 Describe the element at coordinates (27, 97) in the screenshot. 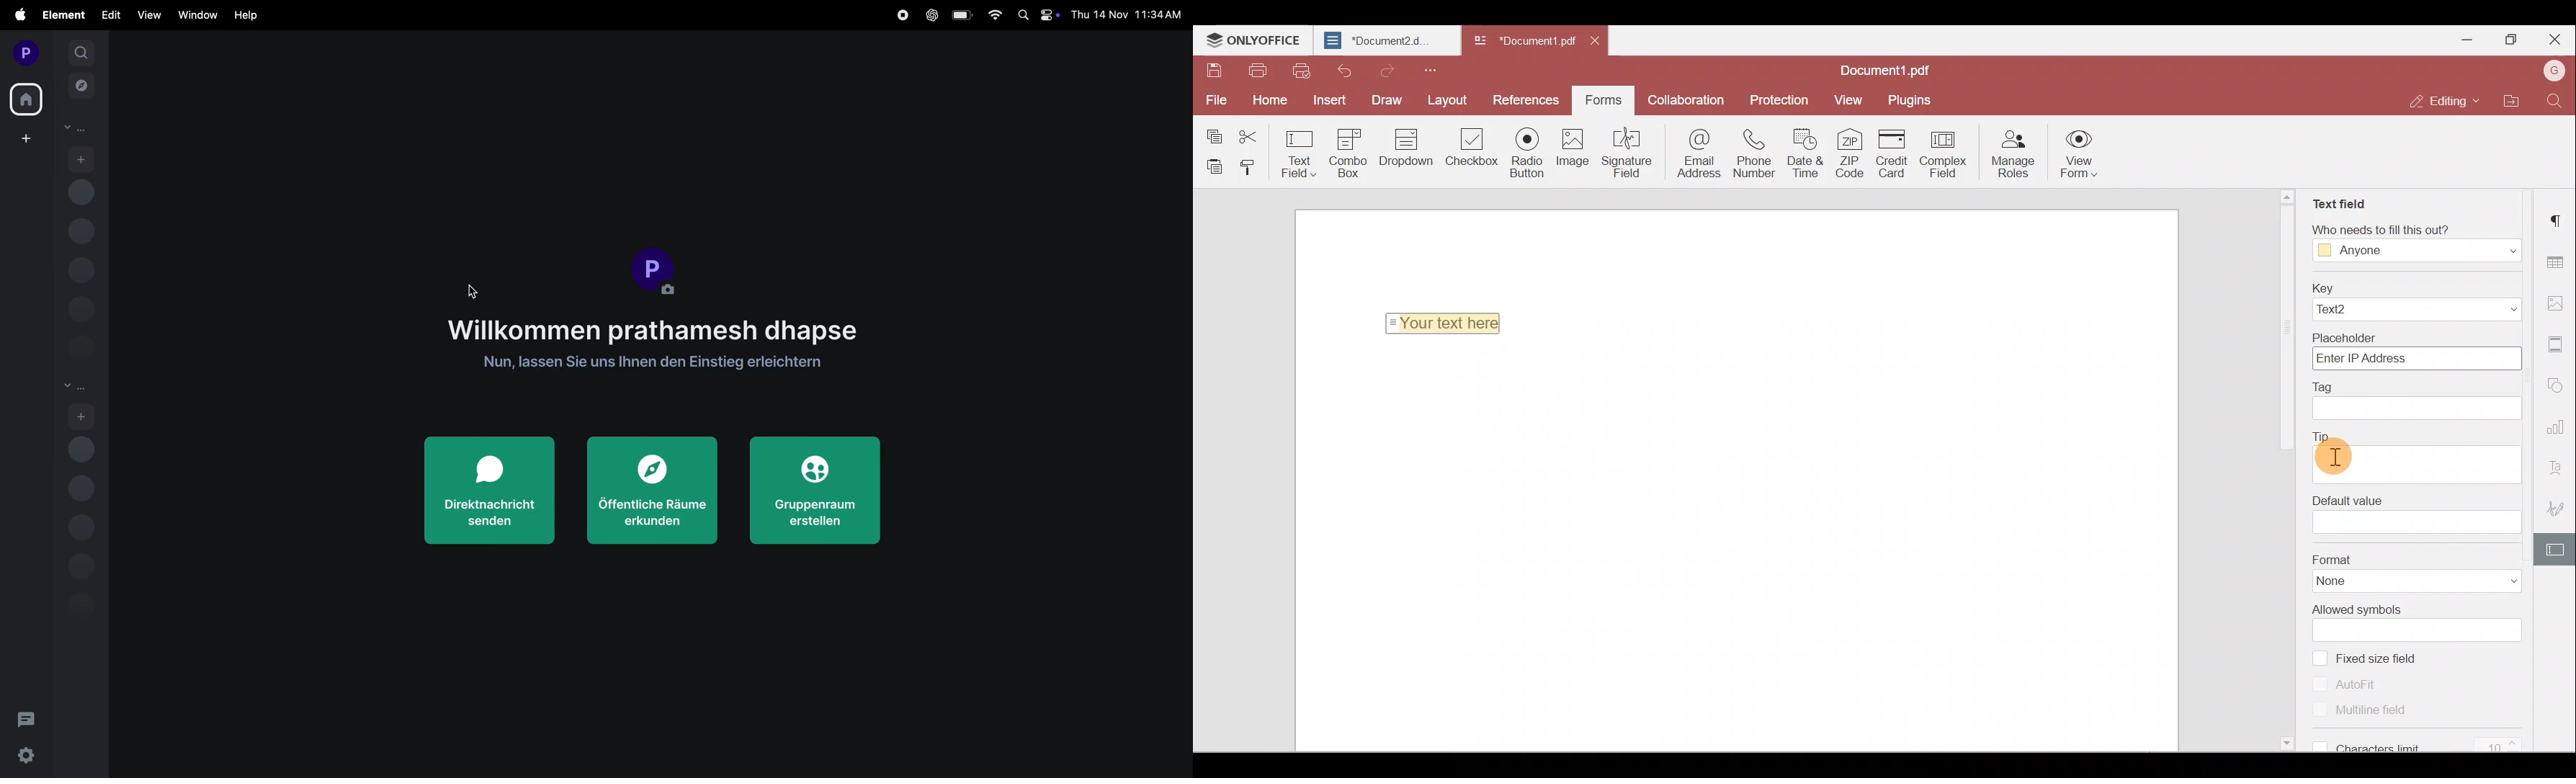

I see `home` at that location.